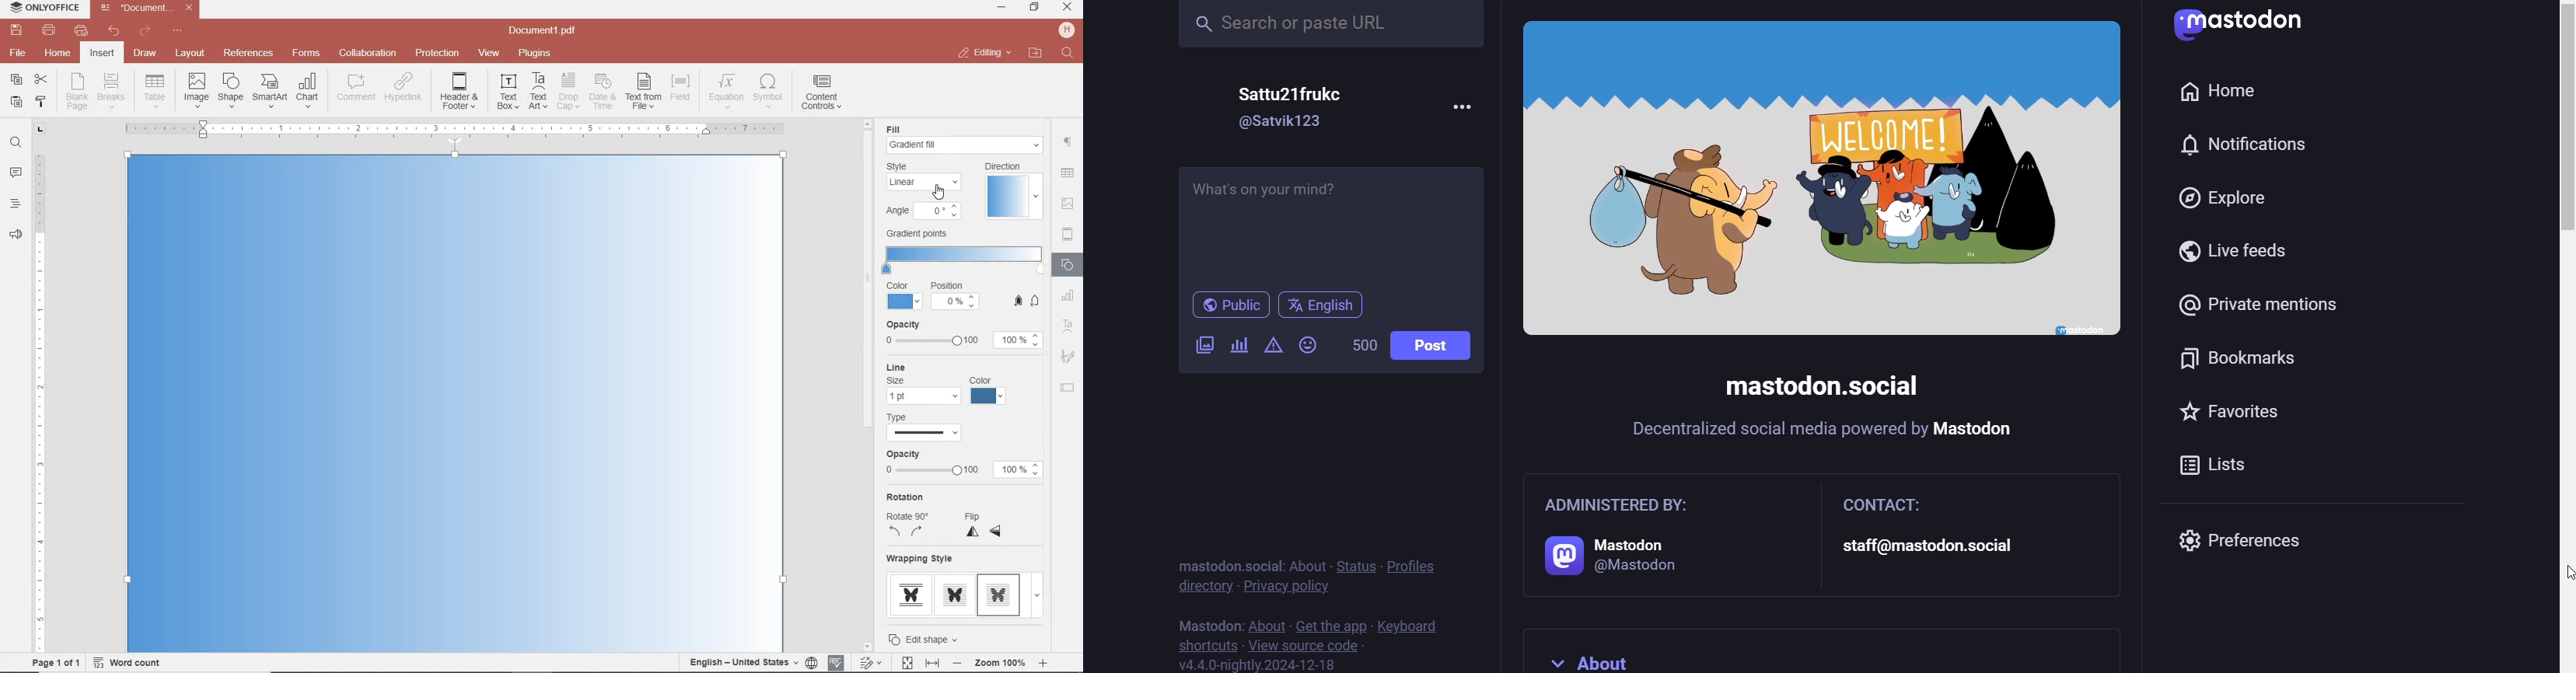 The image size is (2576, 700). What do you see at coordinates (1209, 642) in the screenshot?
I see `shortcut` at bounding box center [1209, 642].